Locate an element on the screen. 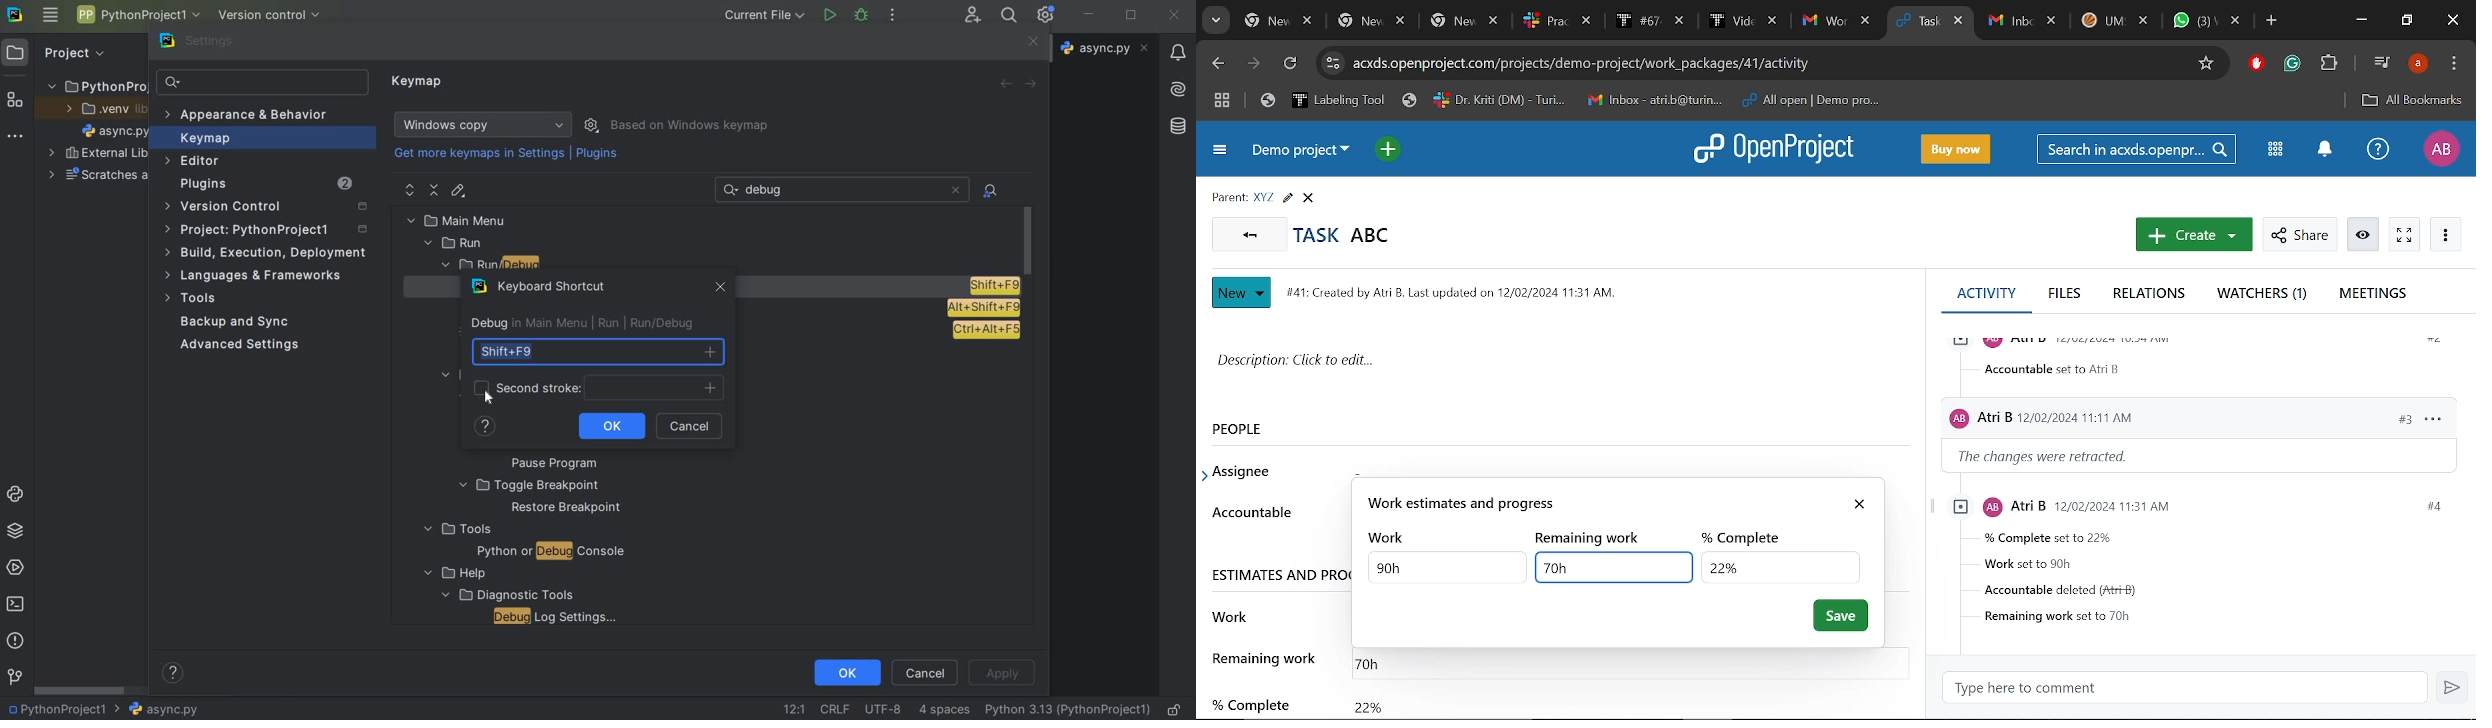 This screenshot has width=2492, height=728. current interpreter is located at coordinates (1069, 709).